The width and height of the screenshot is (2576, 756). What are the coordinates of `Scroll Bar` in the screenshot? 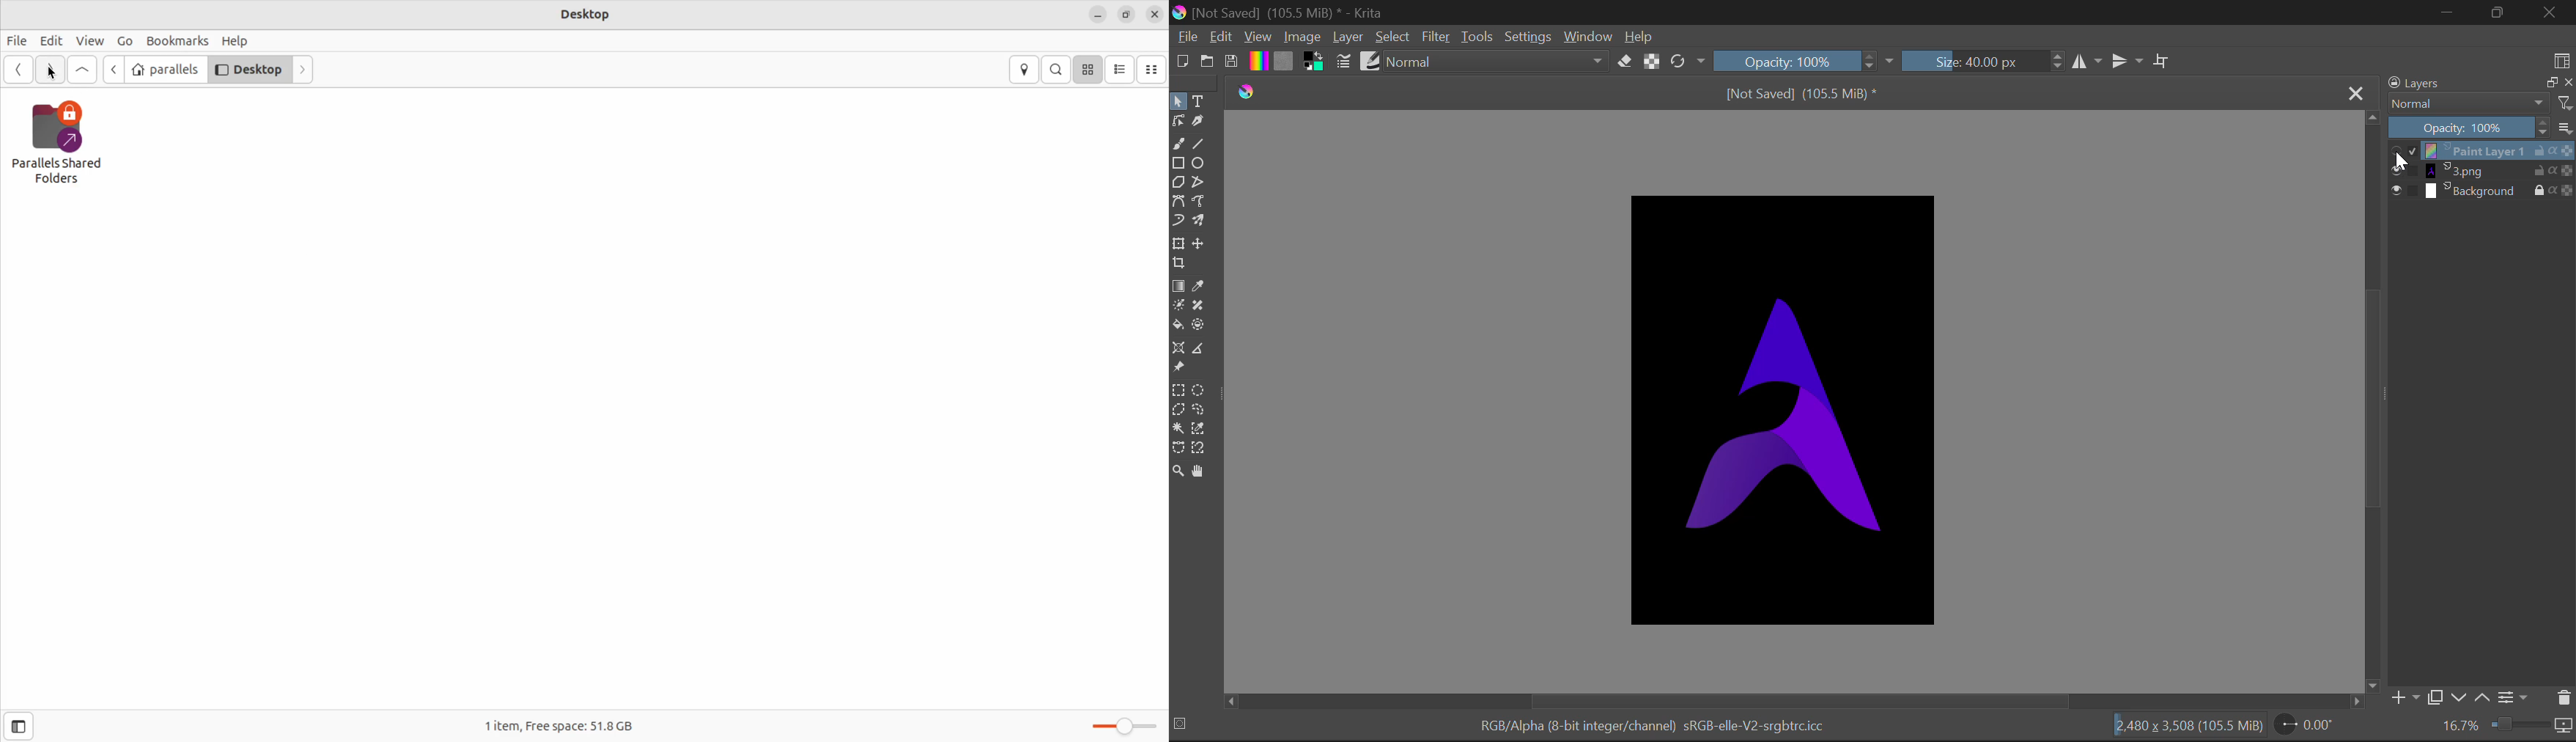 It's located at (2374, 400).